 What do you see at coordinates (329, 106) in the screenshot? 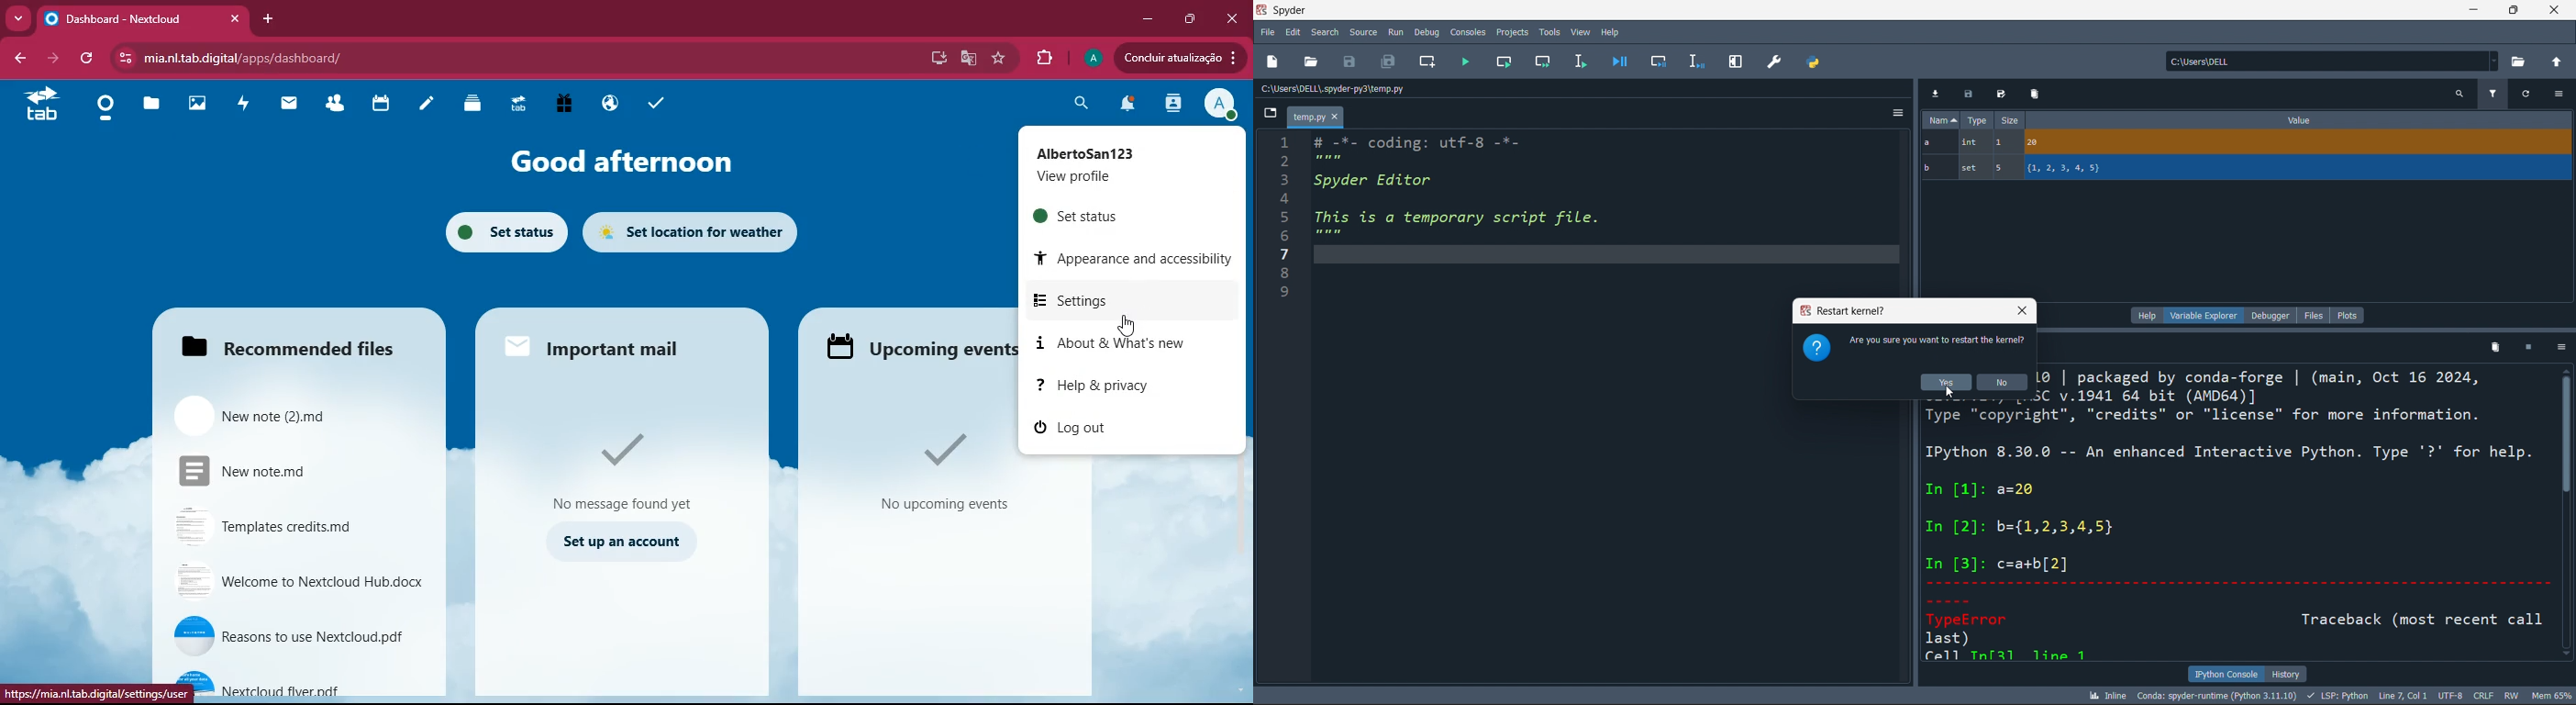
I see `friends` at bounding box center [329, 106].